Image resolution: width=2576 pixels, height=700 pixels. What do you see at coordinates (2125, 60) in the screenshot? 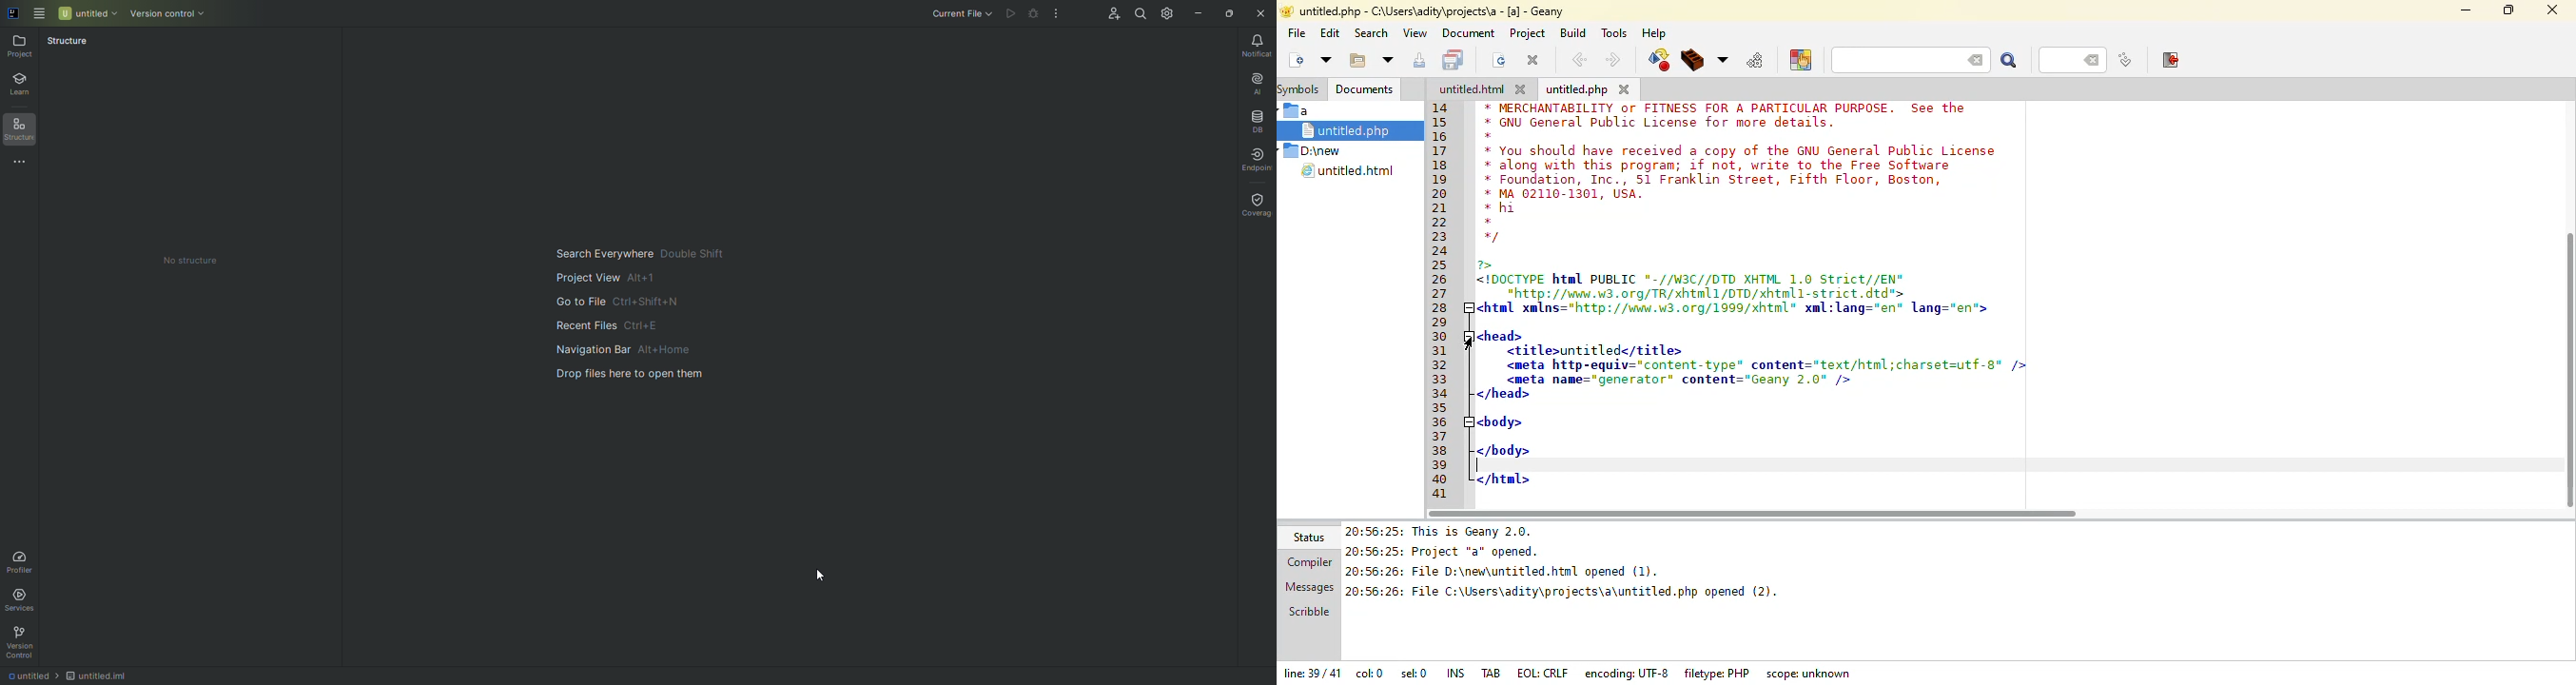
I see `jump` at bounding box center [2125, 60].